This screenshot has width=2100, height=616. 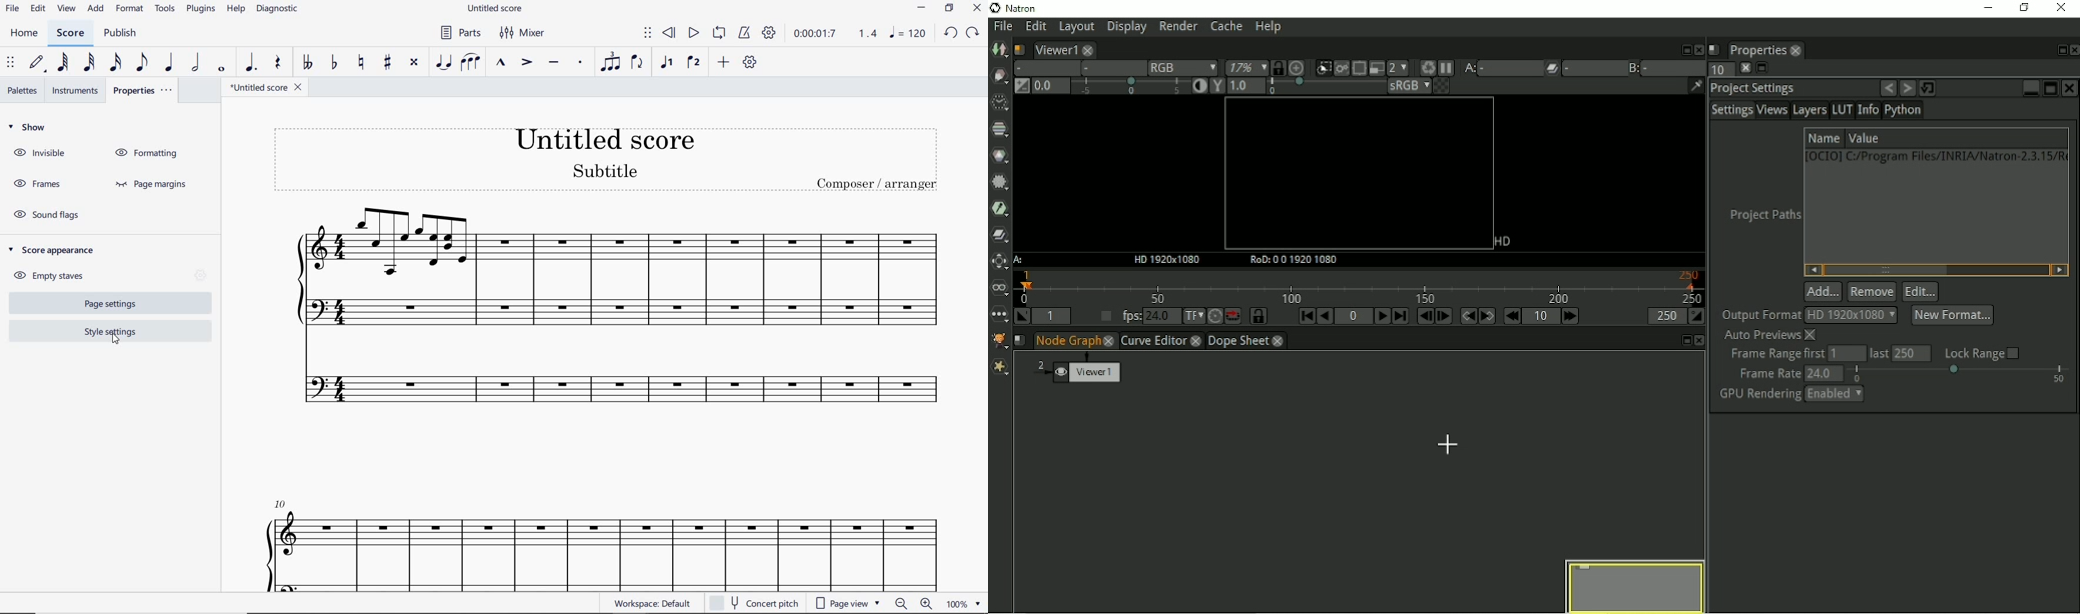 I want to click on REDO, so click(x=972, y=33).